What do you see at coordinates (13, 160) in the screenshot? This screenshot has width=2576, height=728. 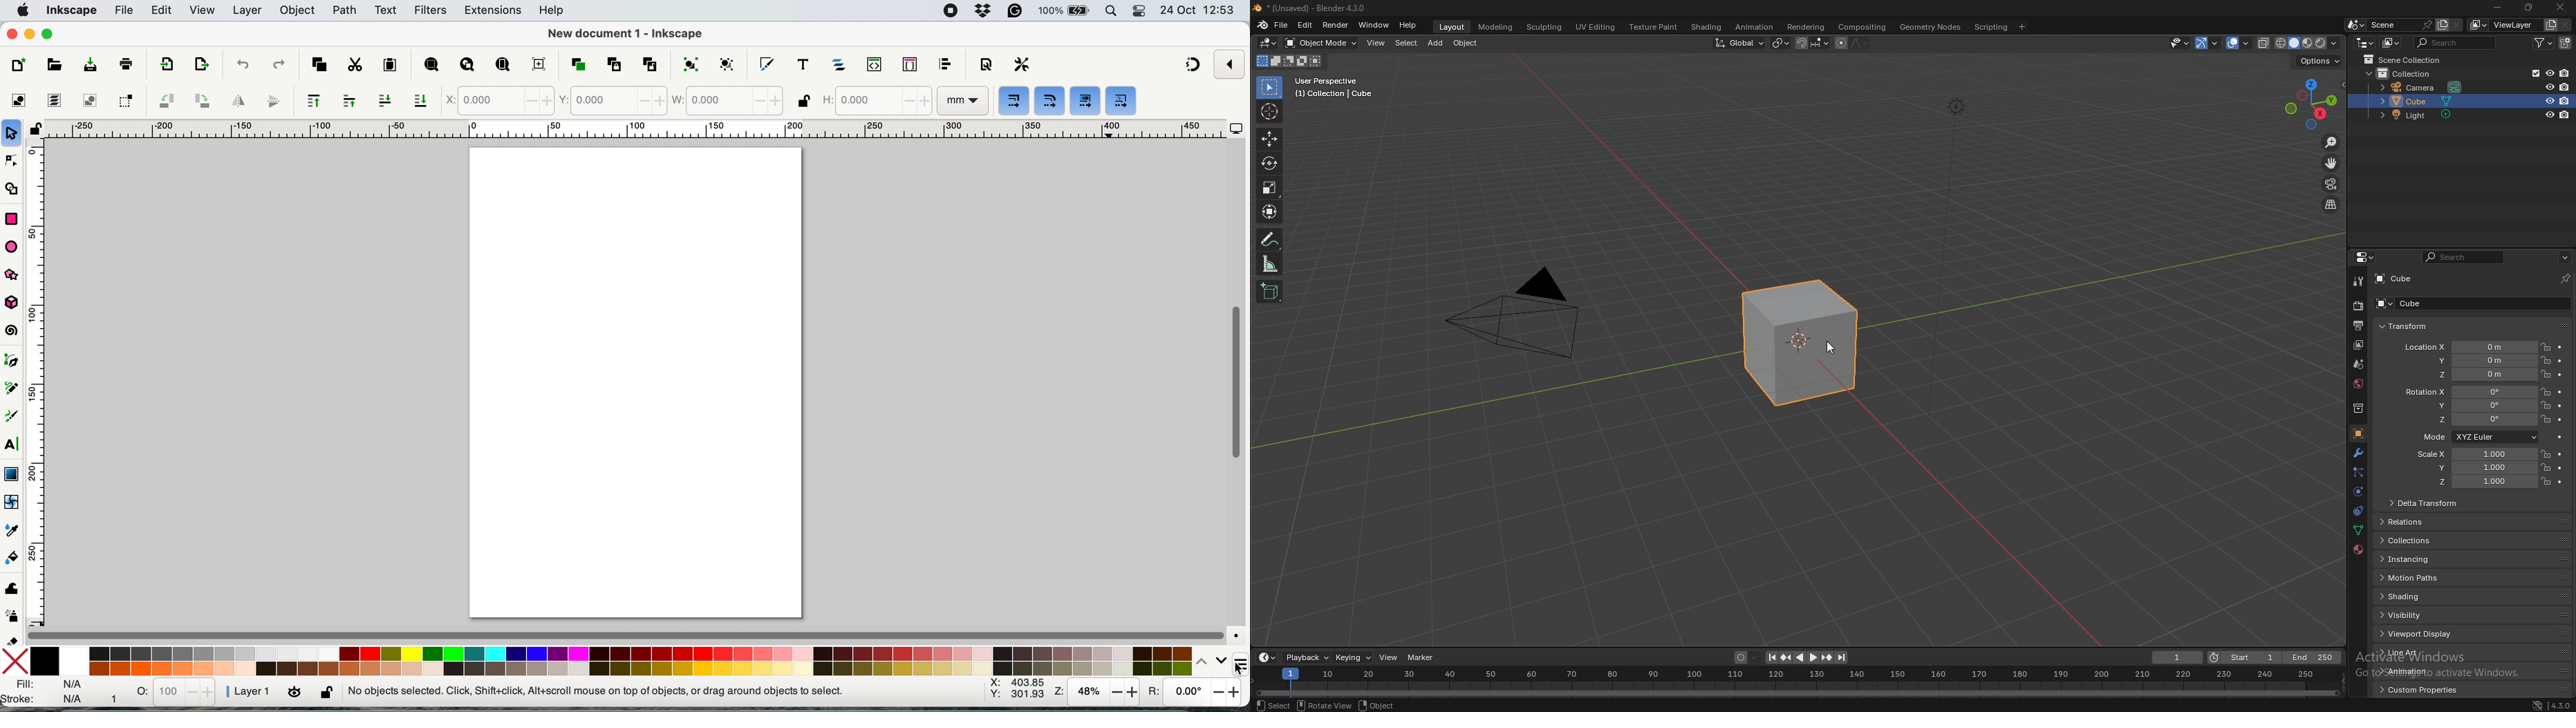 I see `node tool` at bounding box center [13, 160].